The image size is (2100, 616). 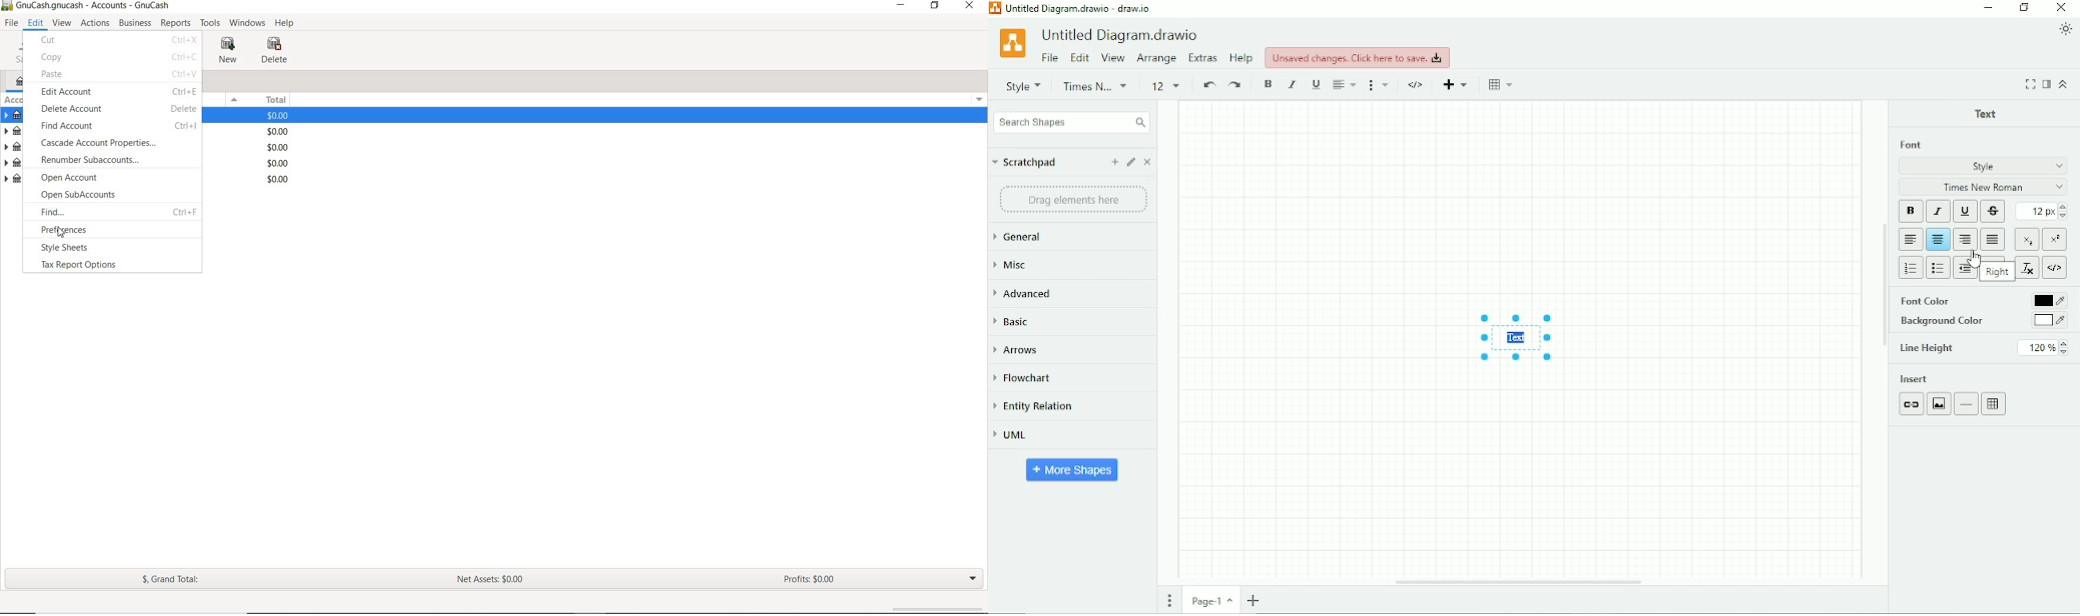 I want to click on Font size, so click(x=2043, y=212).